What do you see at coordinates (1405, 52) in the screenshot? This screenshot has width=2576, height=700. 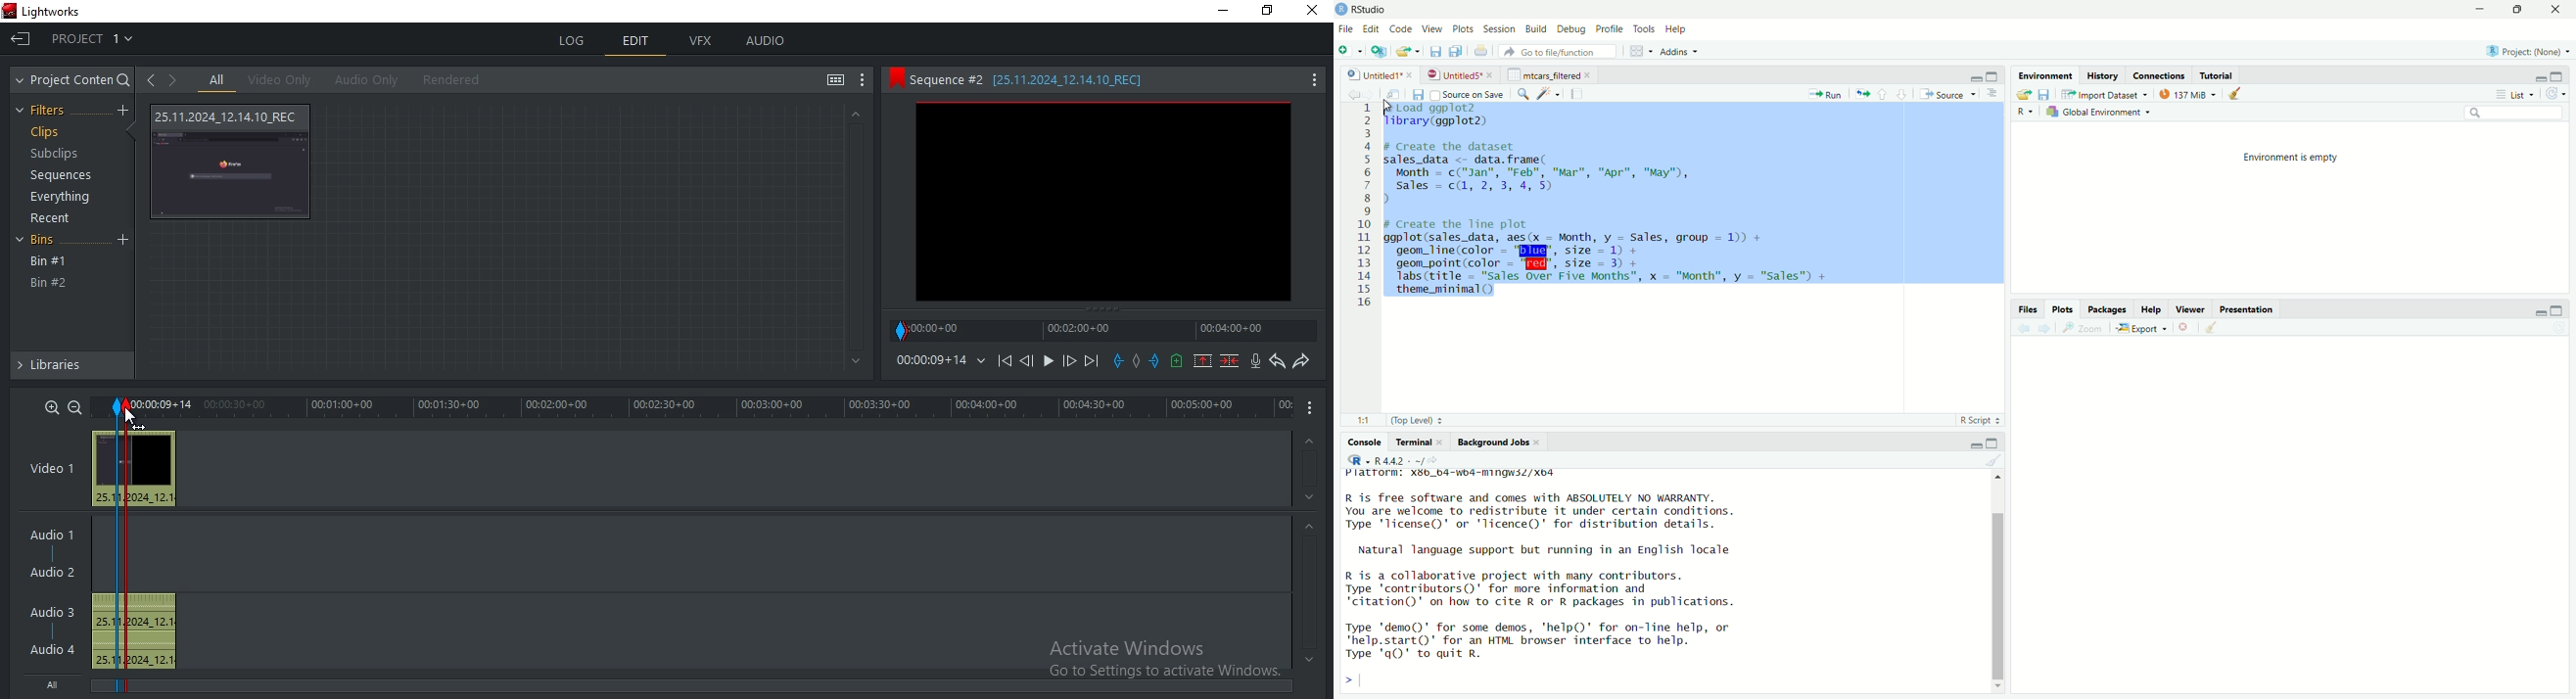 I see `open a existing file` at bounding box center [1405, 52].